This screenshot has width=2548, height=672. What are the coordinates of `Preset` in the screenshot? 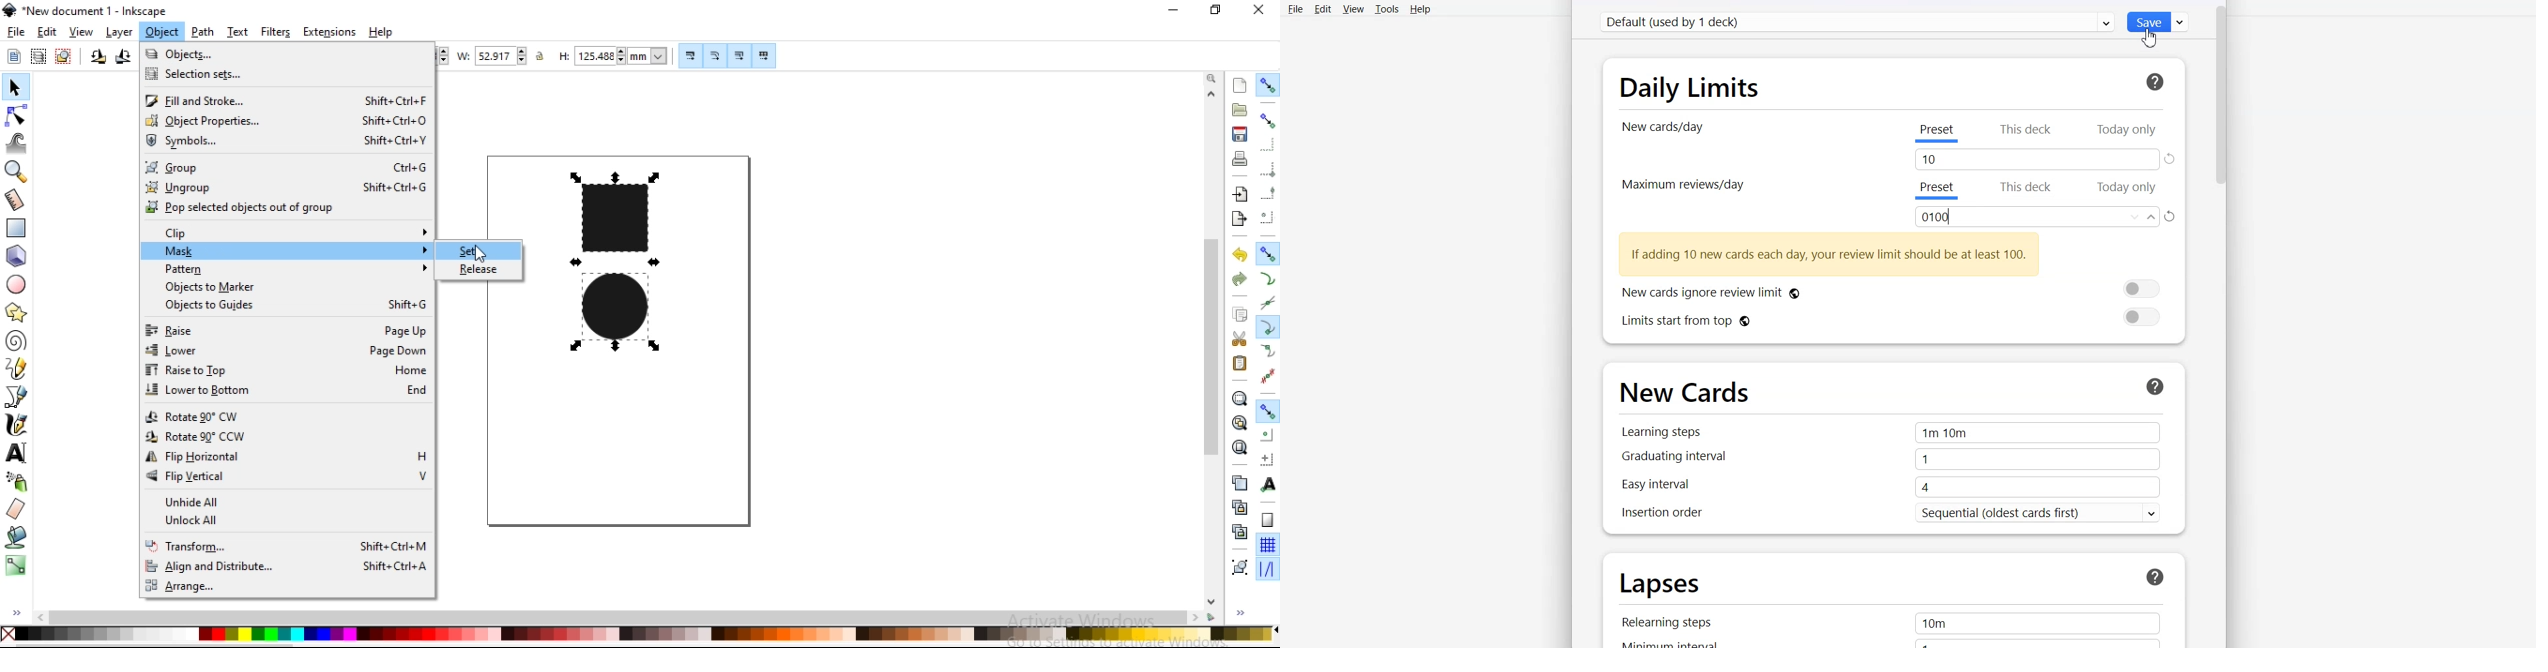 It's located at (1937, 134).